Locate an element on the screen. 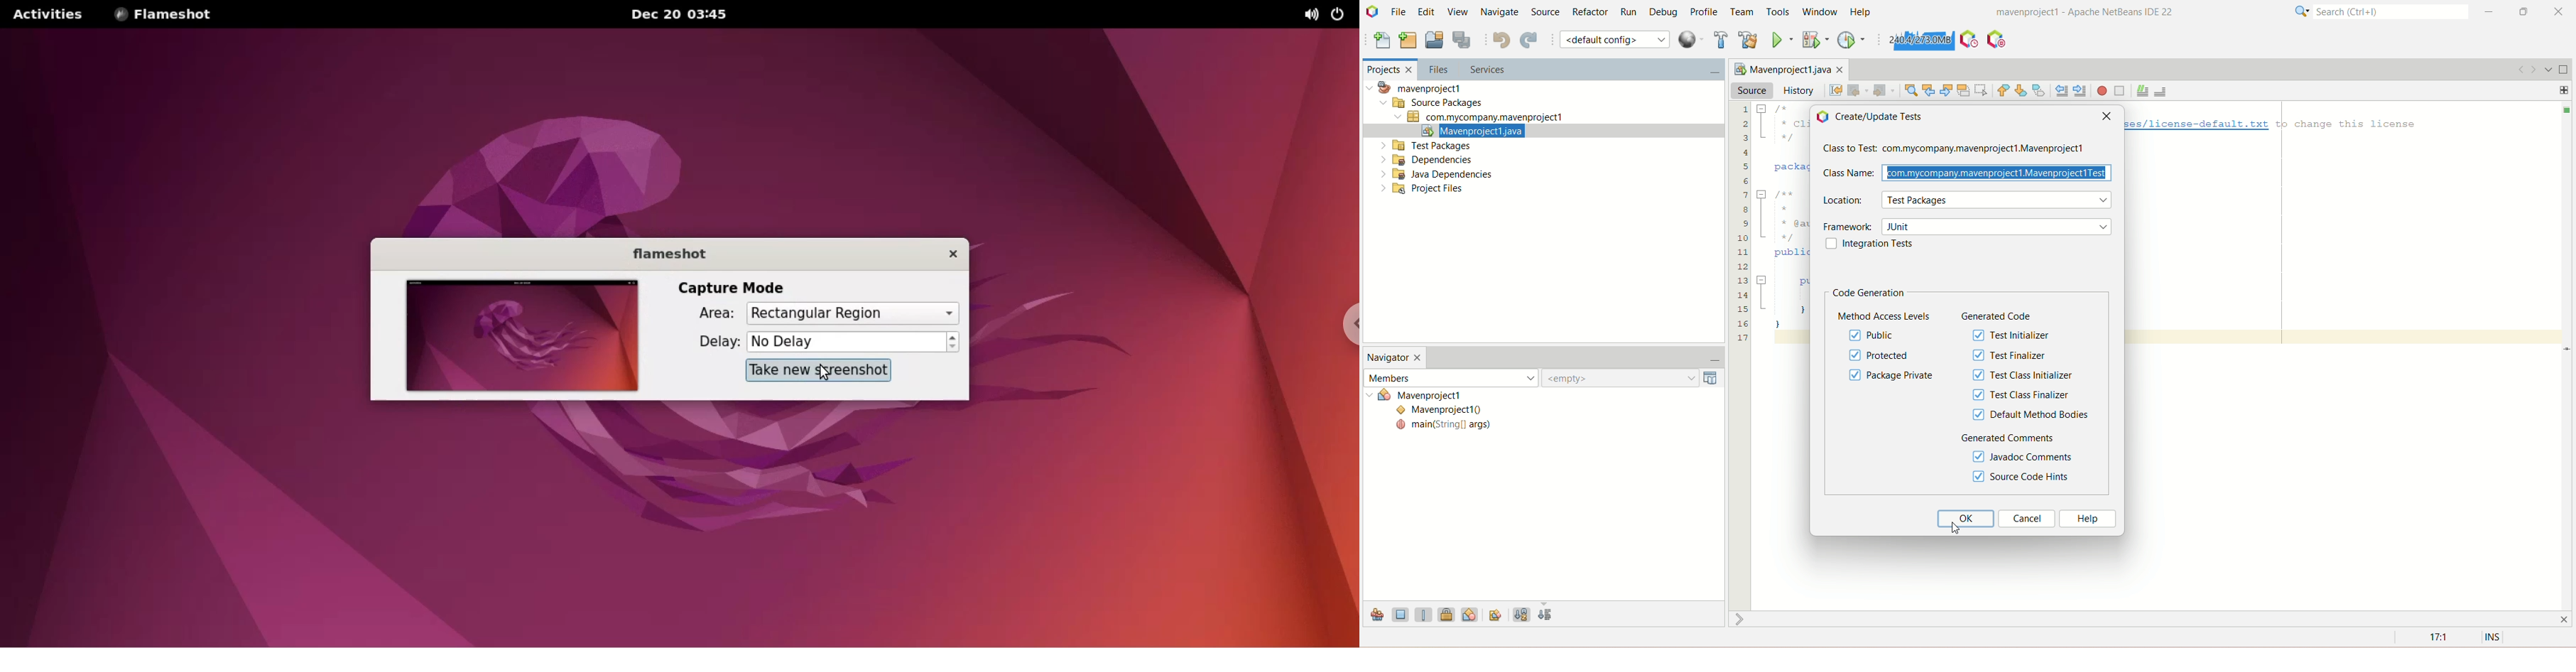  open project is located at coordinates (1434, 41).